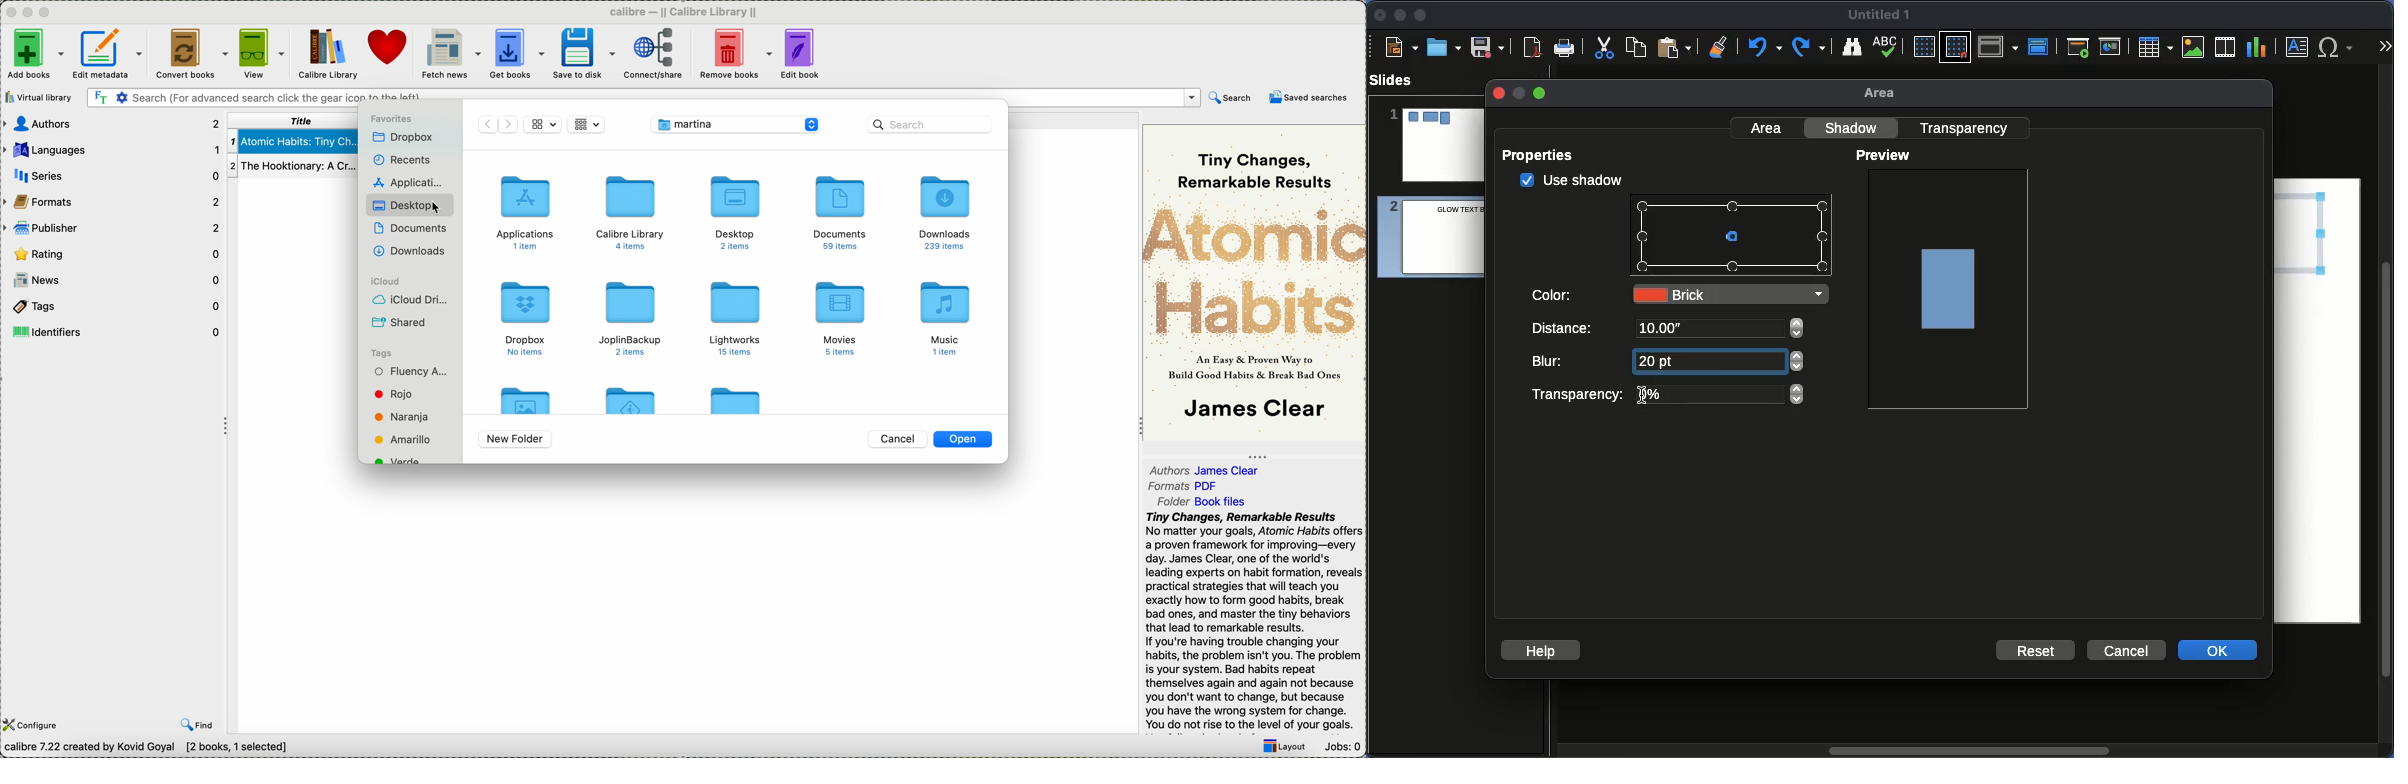 Image resolution: width=2408 pixels, height=784 pixels. I want to click on applications, so click(410, 182).